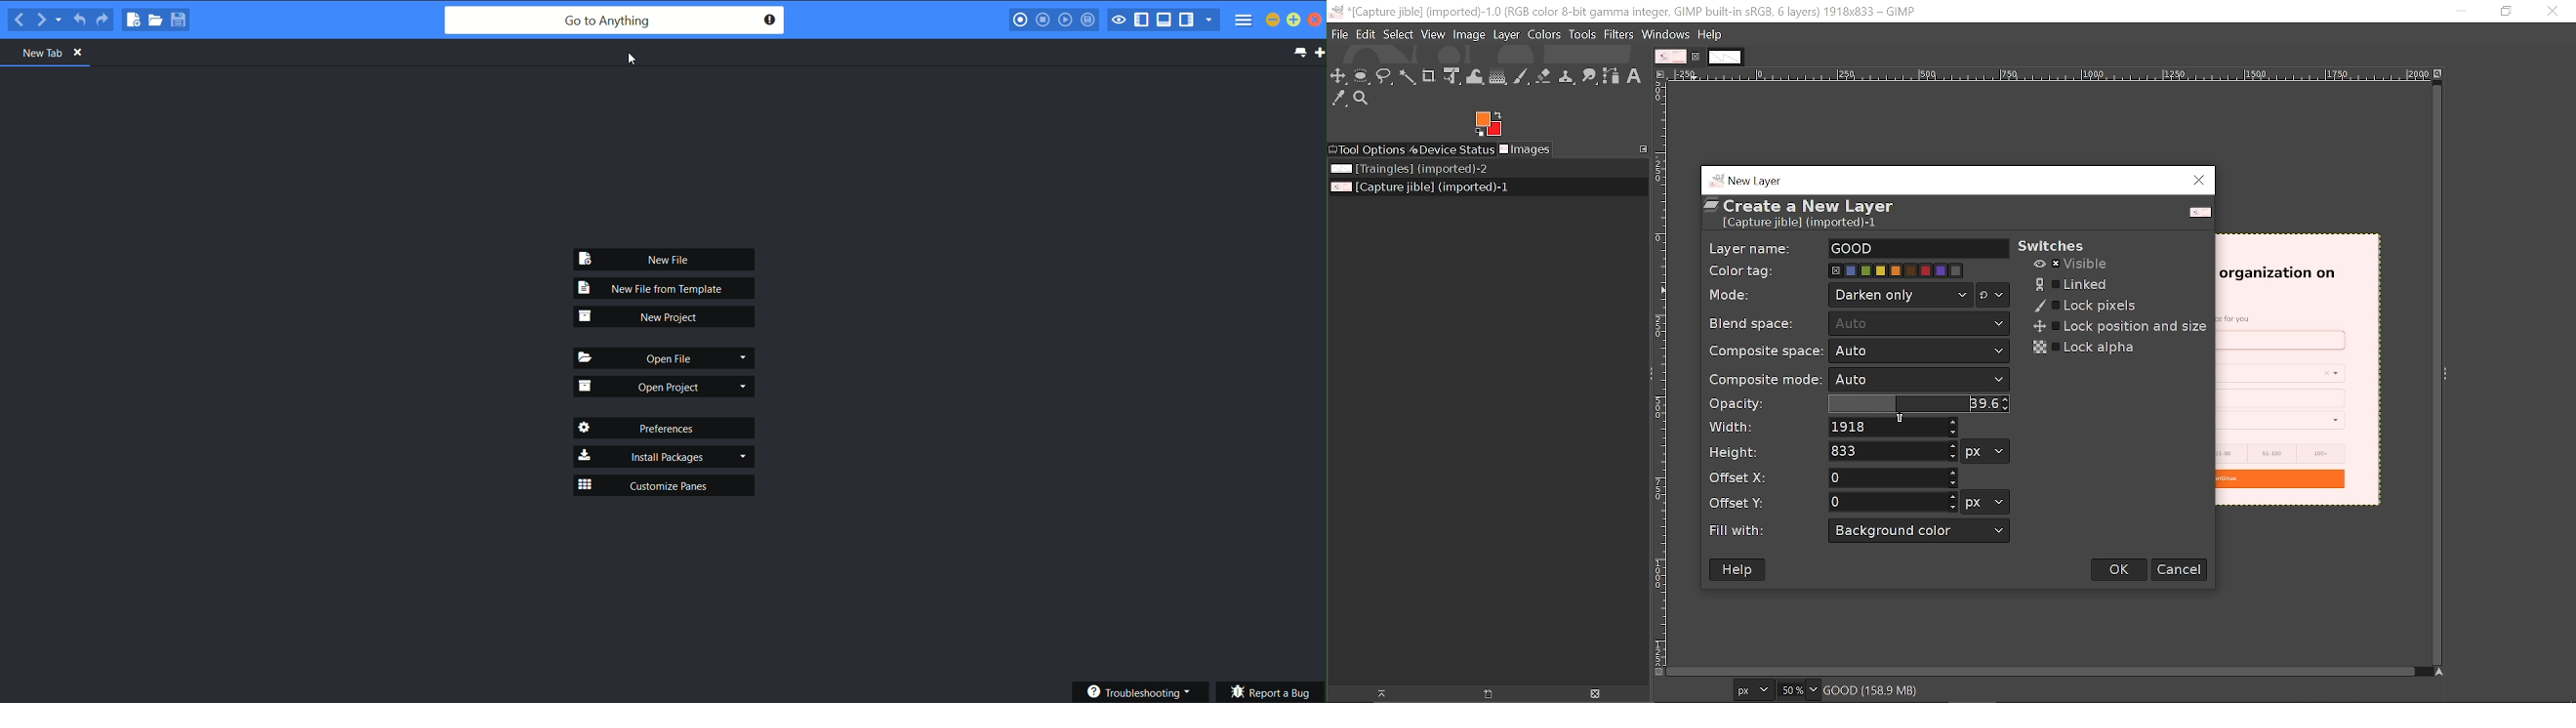  What do you see at coordinates (2116, 327) in the screenshot?
I see `Lock position and size` at bounding box center [2116, 327].